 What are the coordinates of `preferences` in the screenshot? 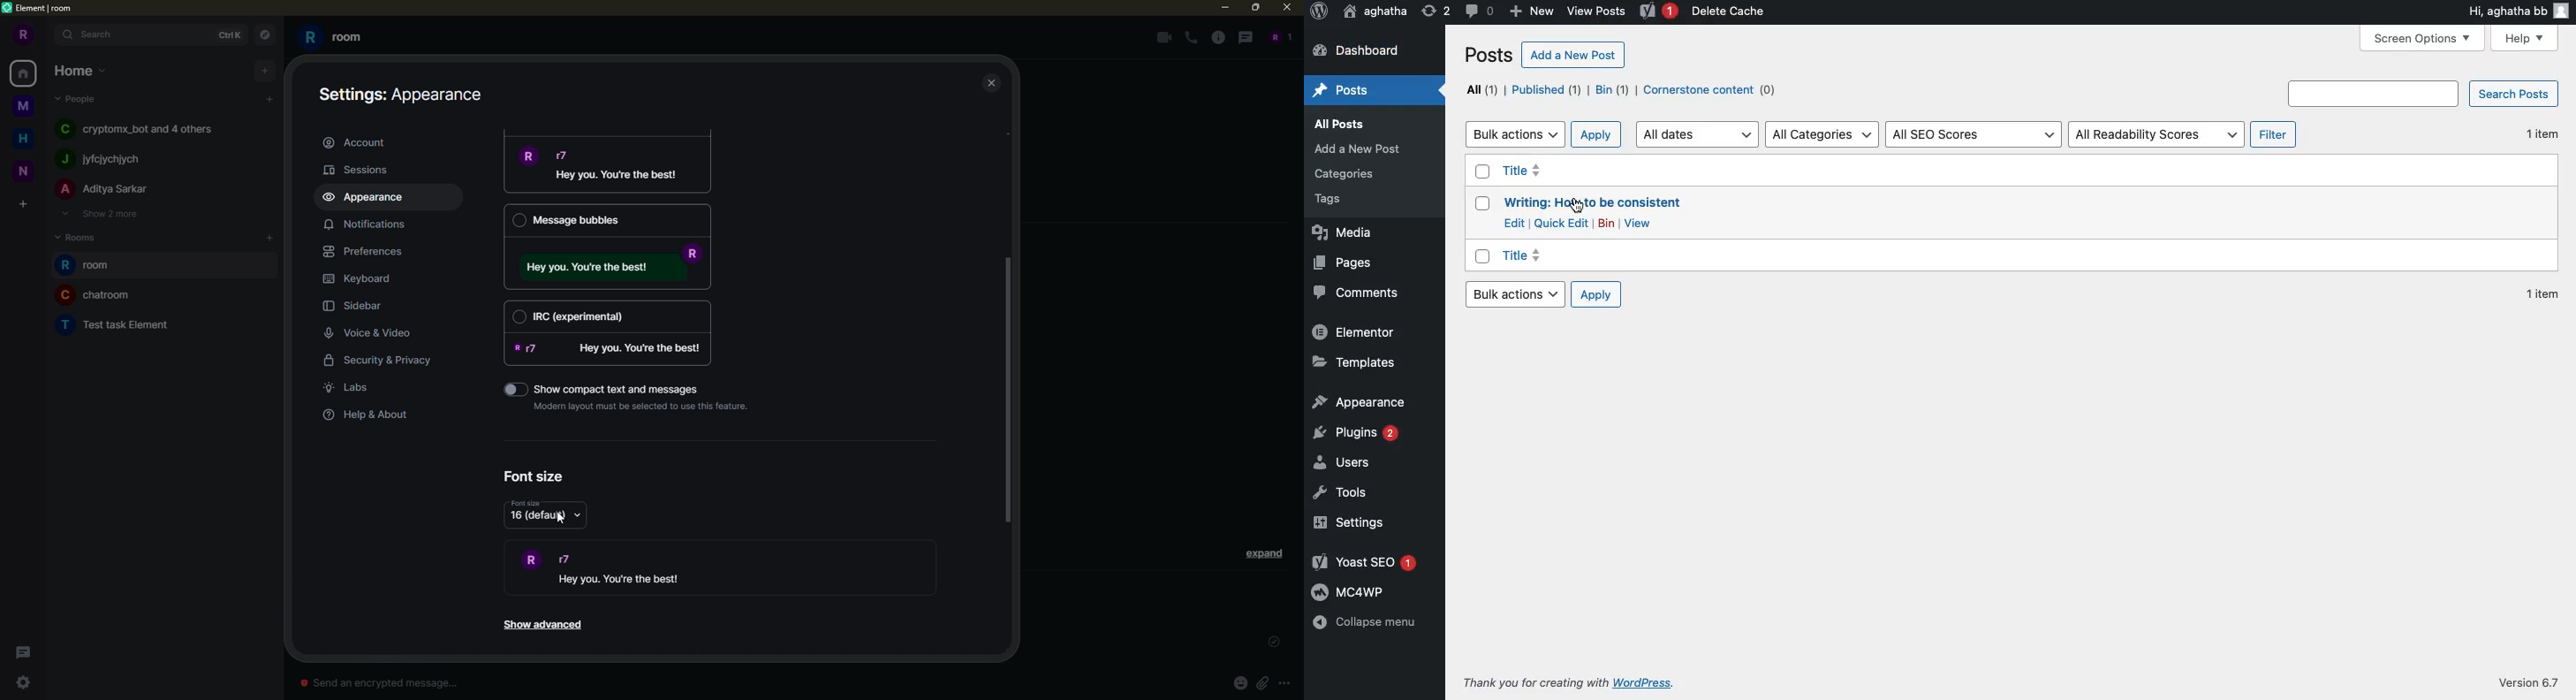 It's located at (369, 251).